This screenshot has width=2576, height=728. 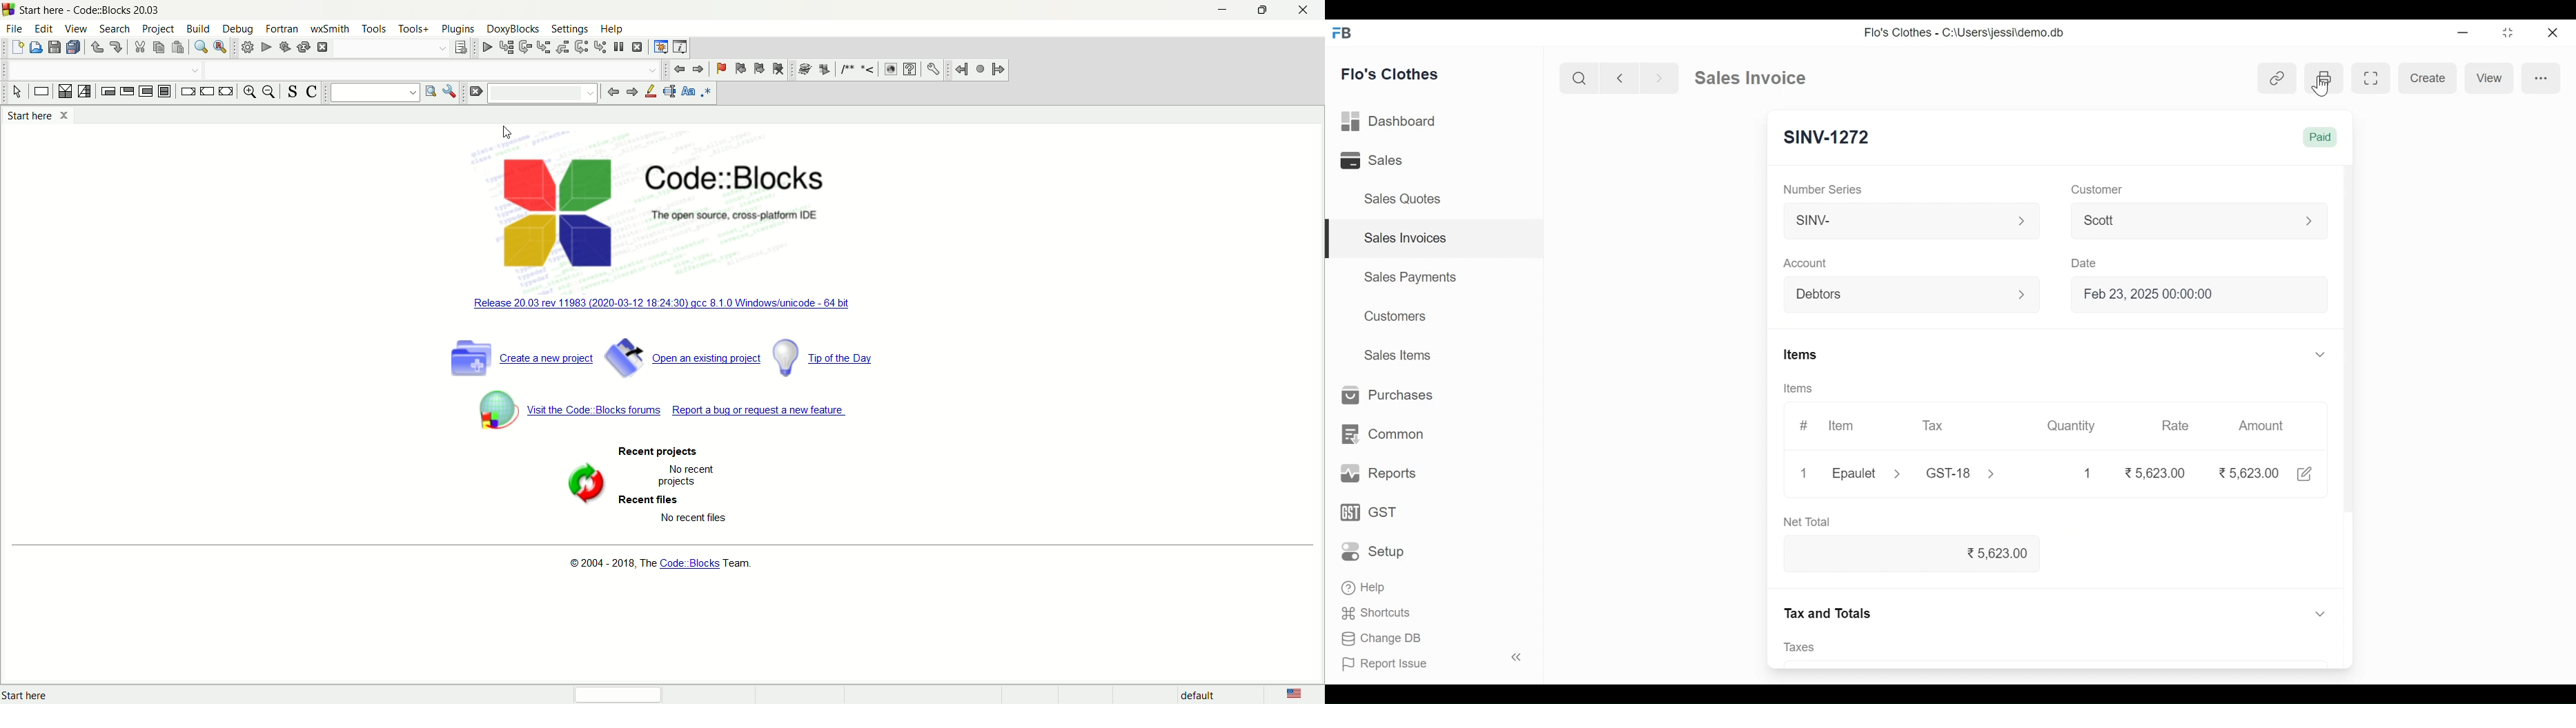 What do you see at coordinates (912, 68) in the screenshot?
I see `help` at bounding box center [912, 68].